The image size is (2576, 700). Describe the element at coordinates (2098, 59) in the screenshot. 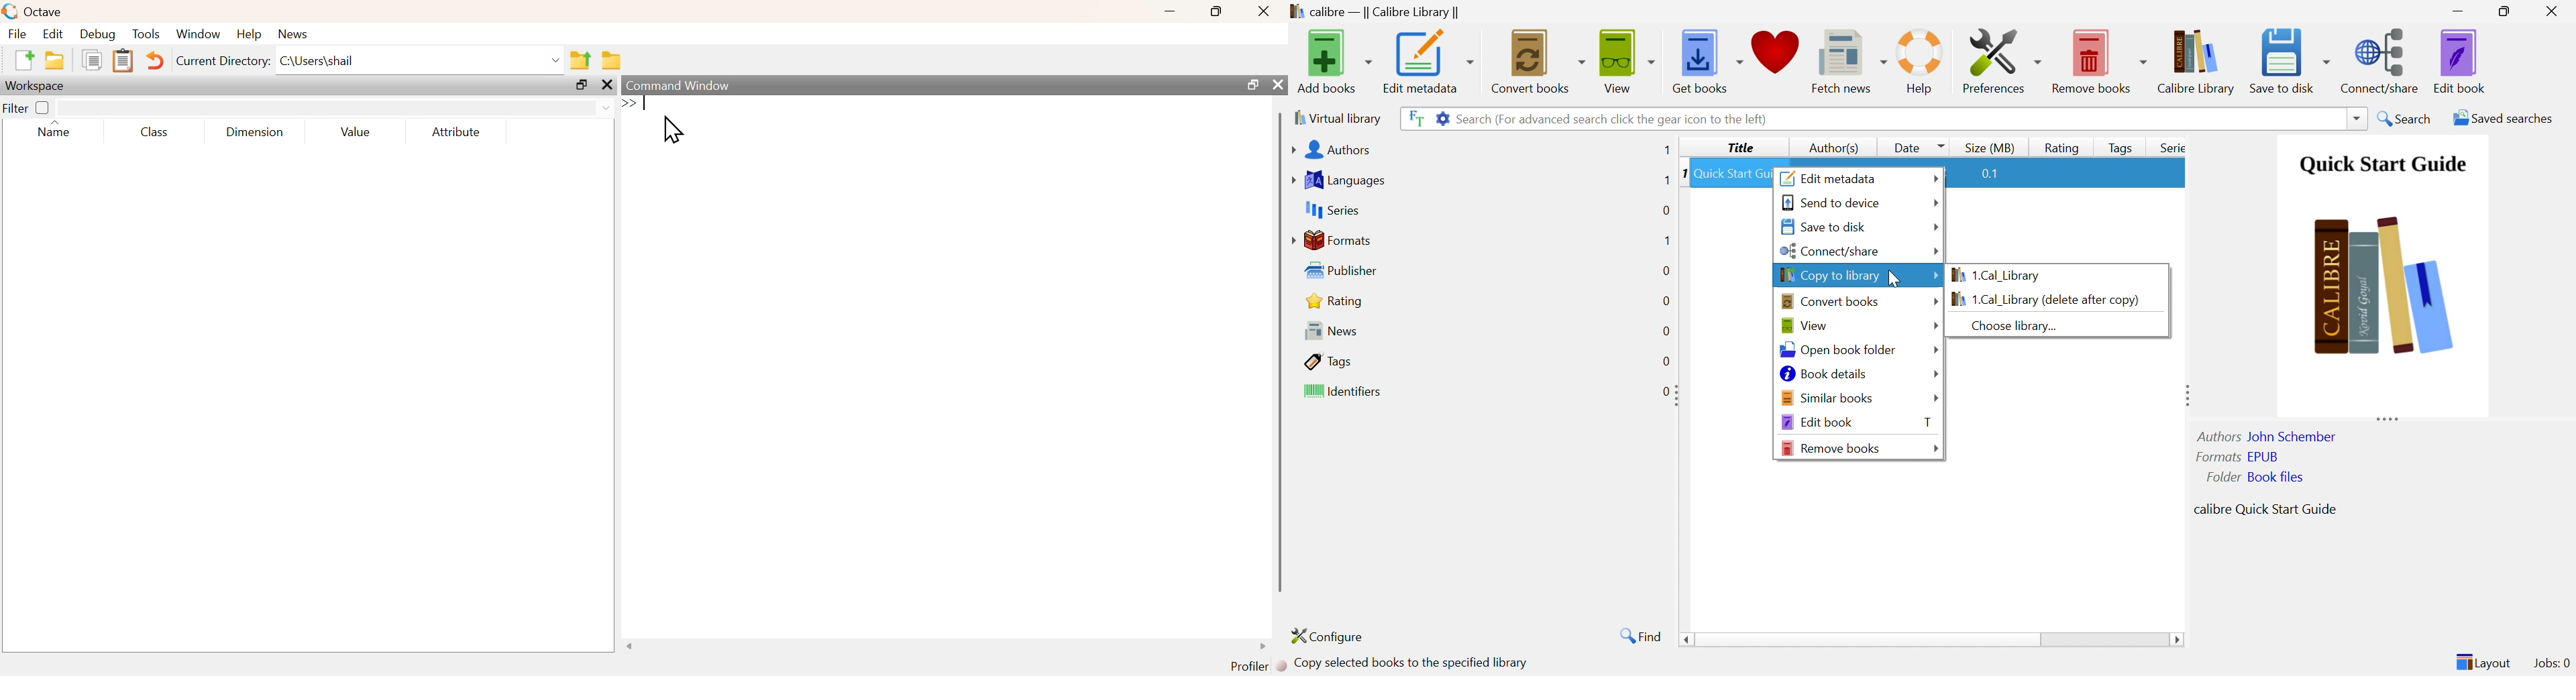

I see `Remove Books` at that location.